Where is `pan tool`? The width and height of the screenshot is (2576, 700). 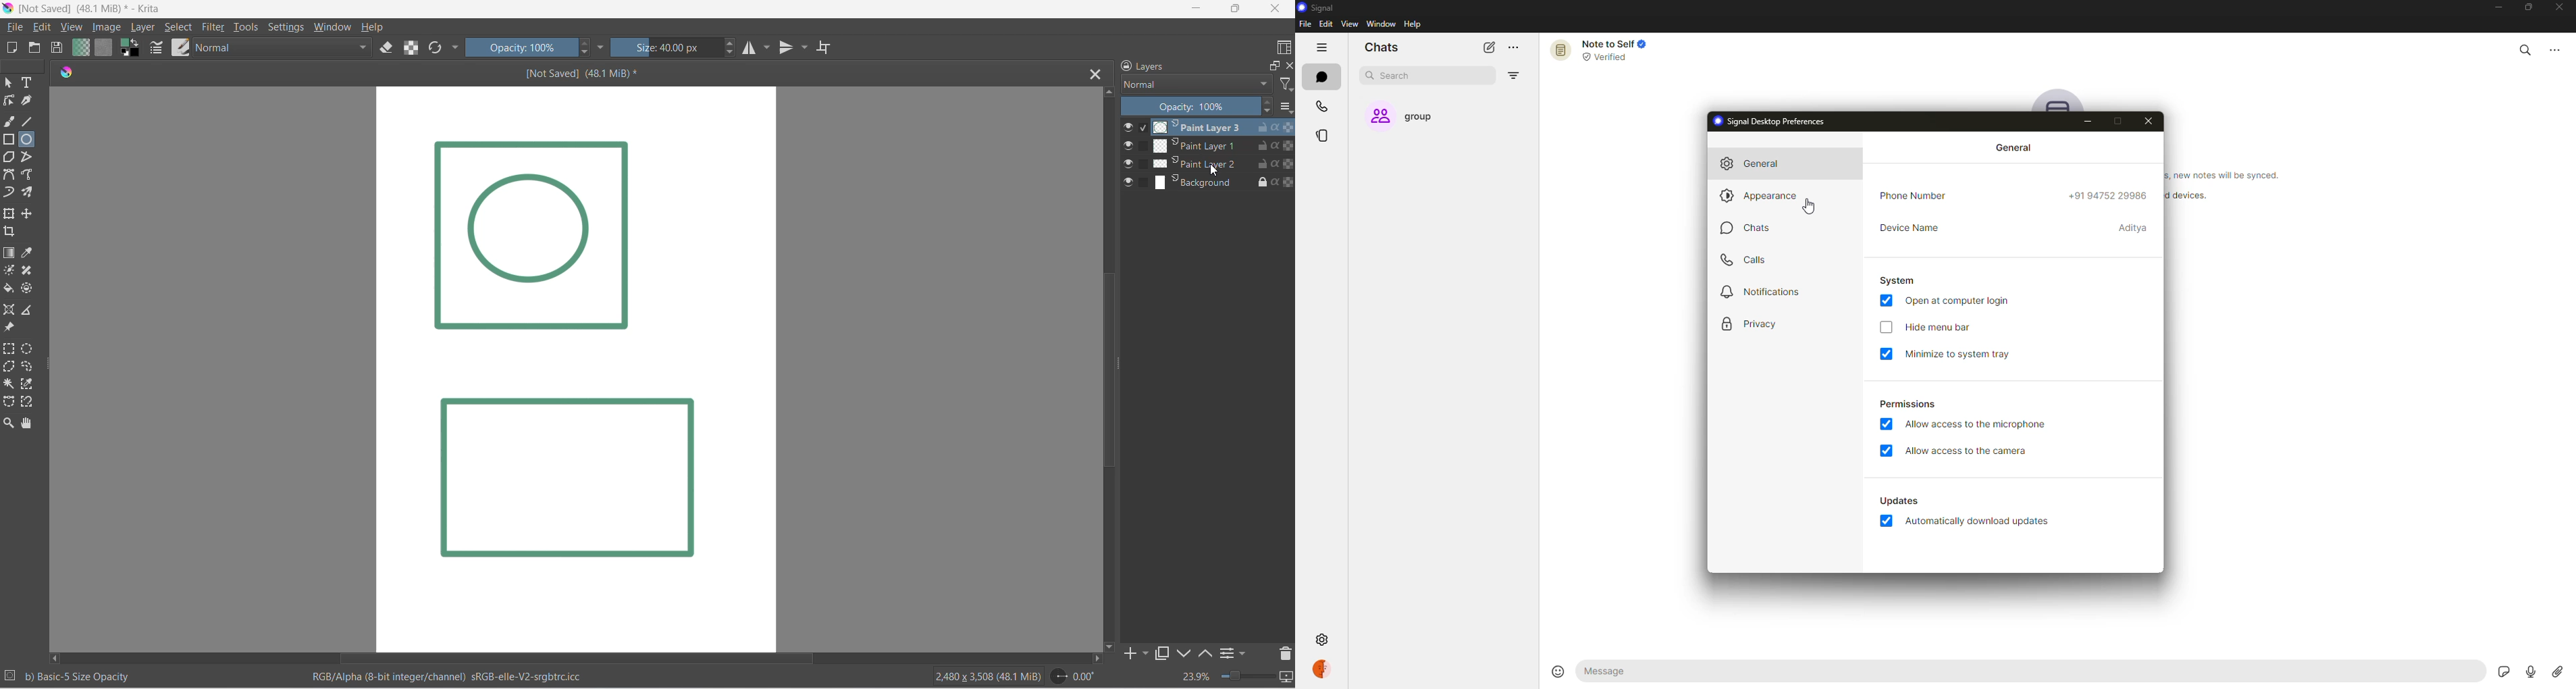 pan tool is located at coordinates (30, 424).